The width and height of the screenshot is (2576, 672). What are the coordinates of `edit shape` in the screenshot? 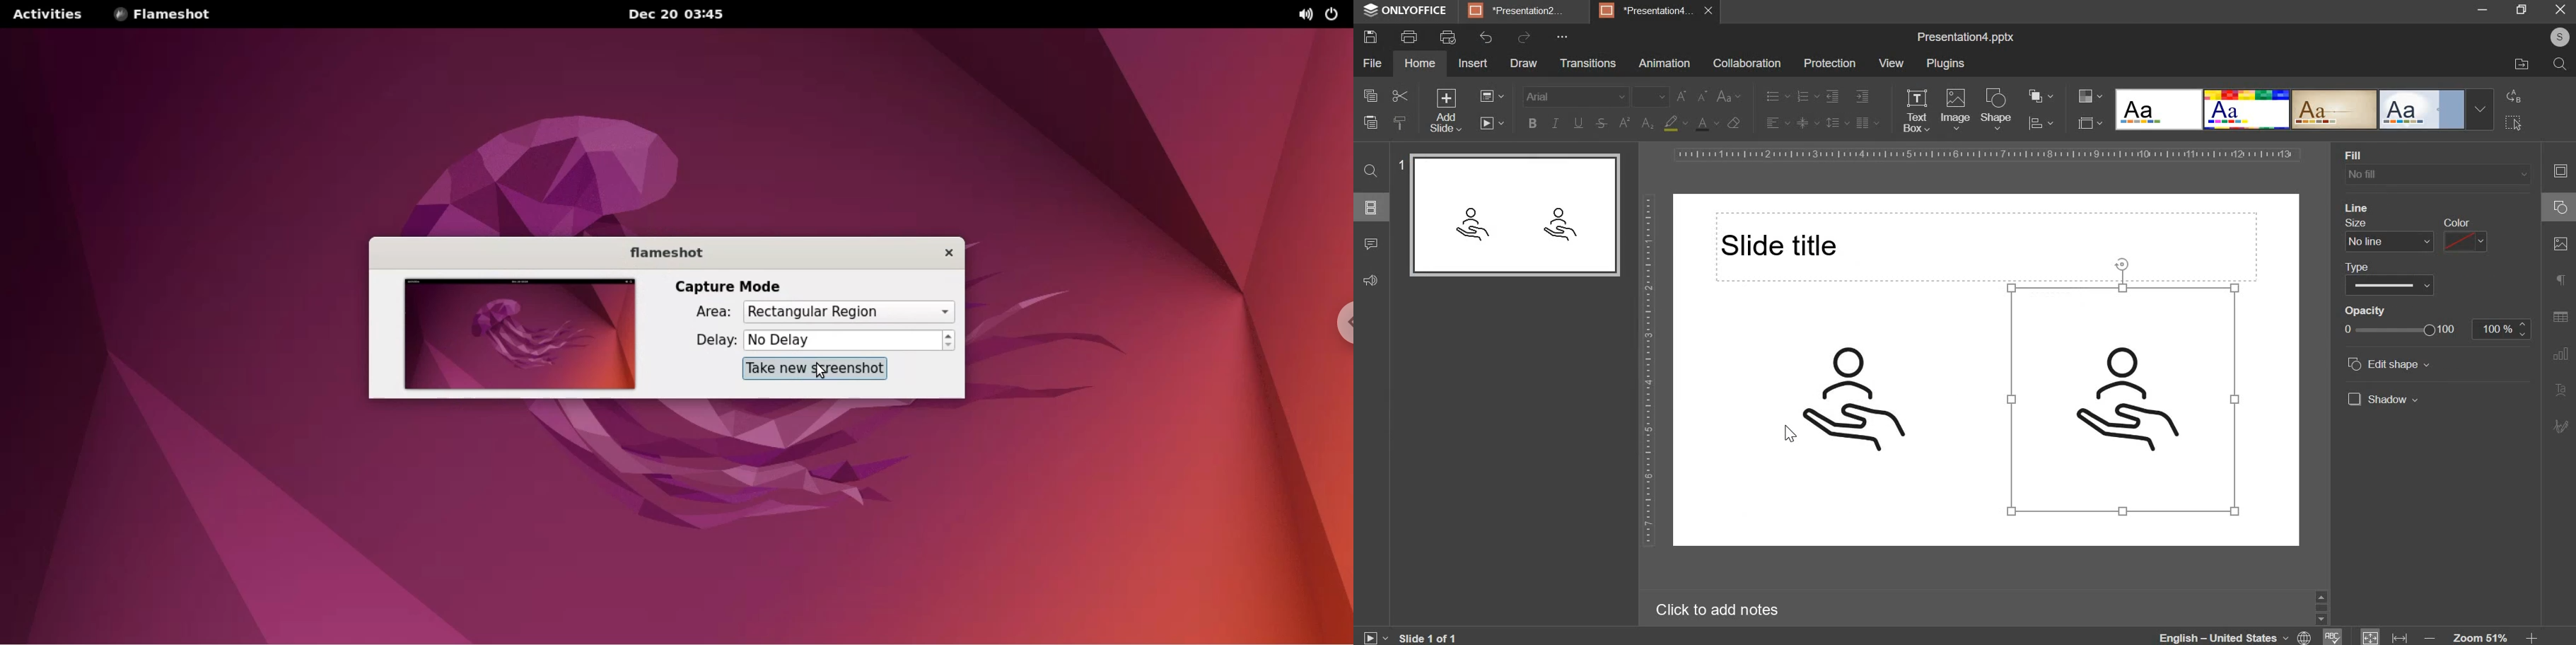 It's located at (2390, 364).